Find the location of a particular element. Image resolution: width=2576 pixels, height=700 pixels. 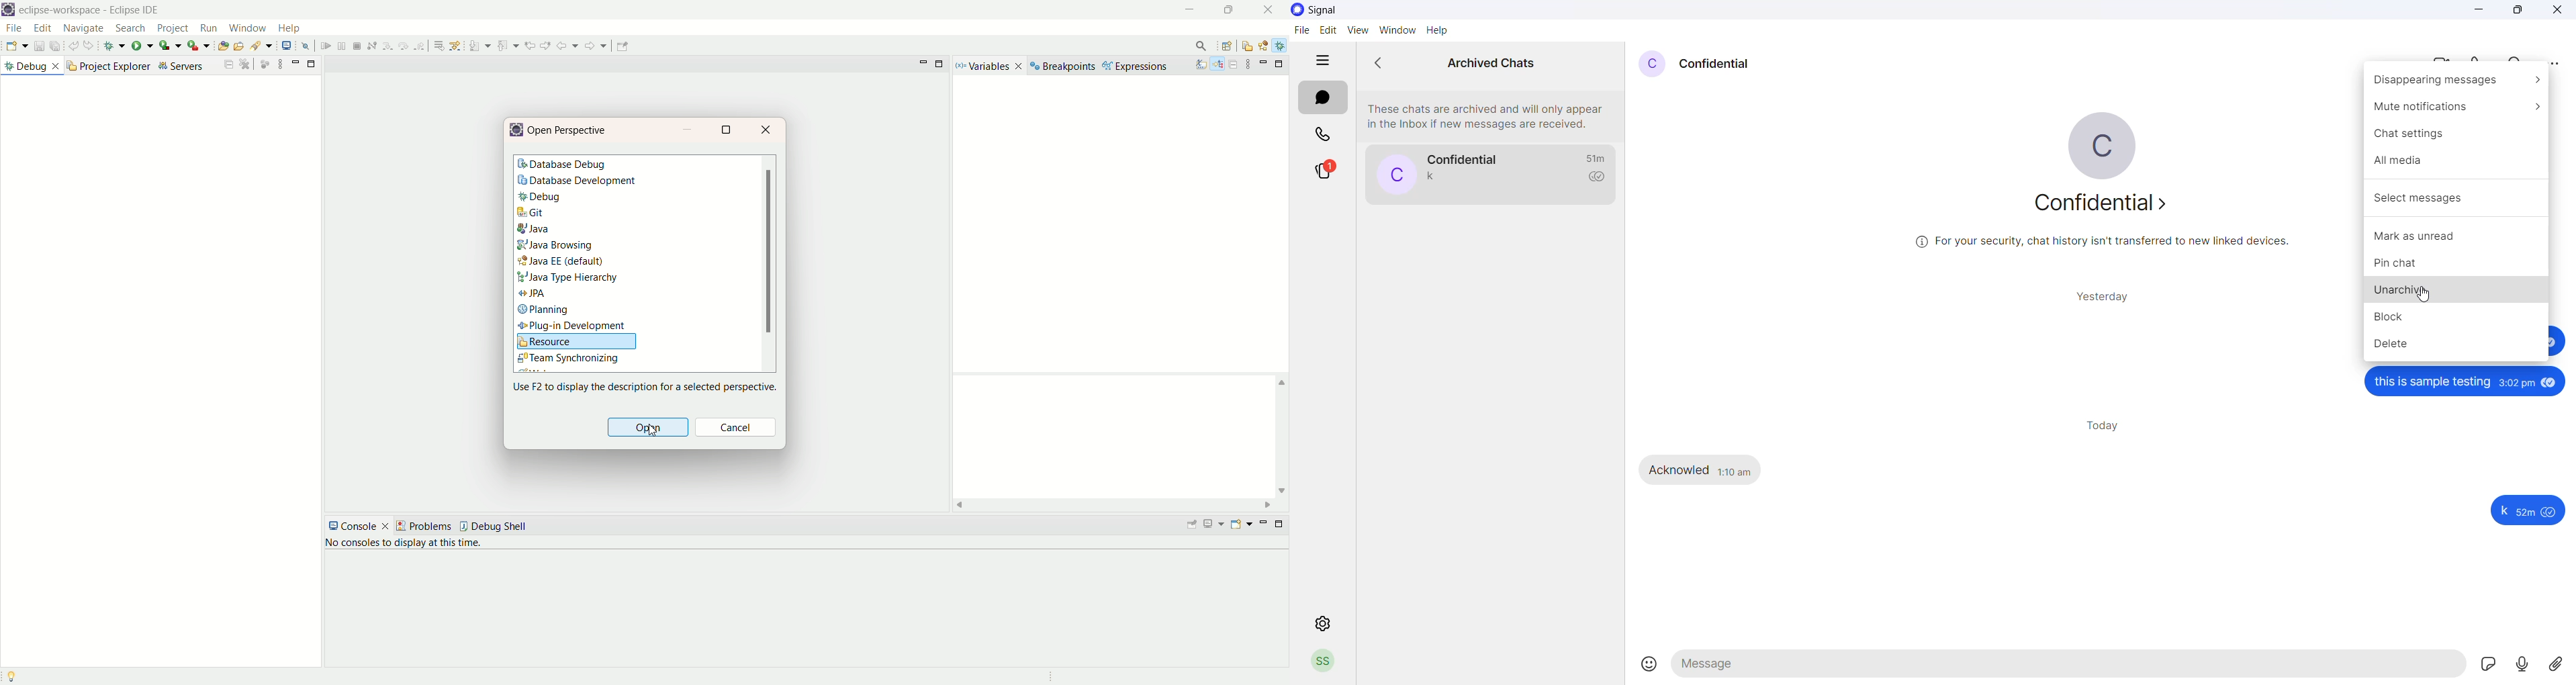

security related text is located at coordinates (2109, 244).